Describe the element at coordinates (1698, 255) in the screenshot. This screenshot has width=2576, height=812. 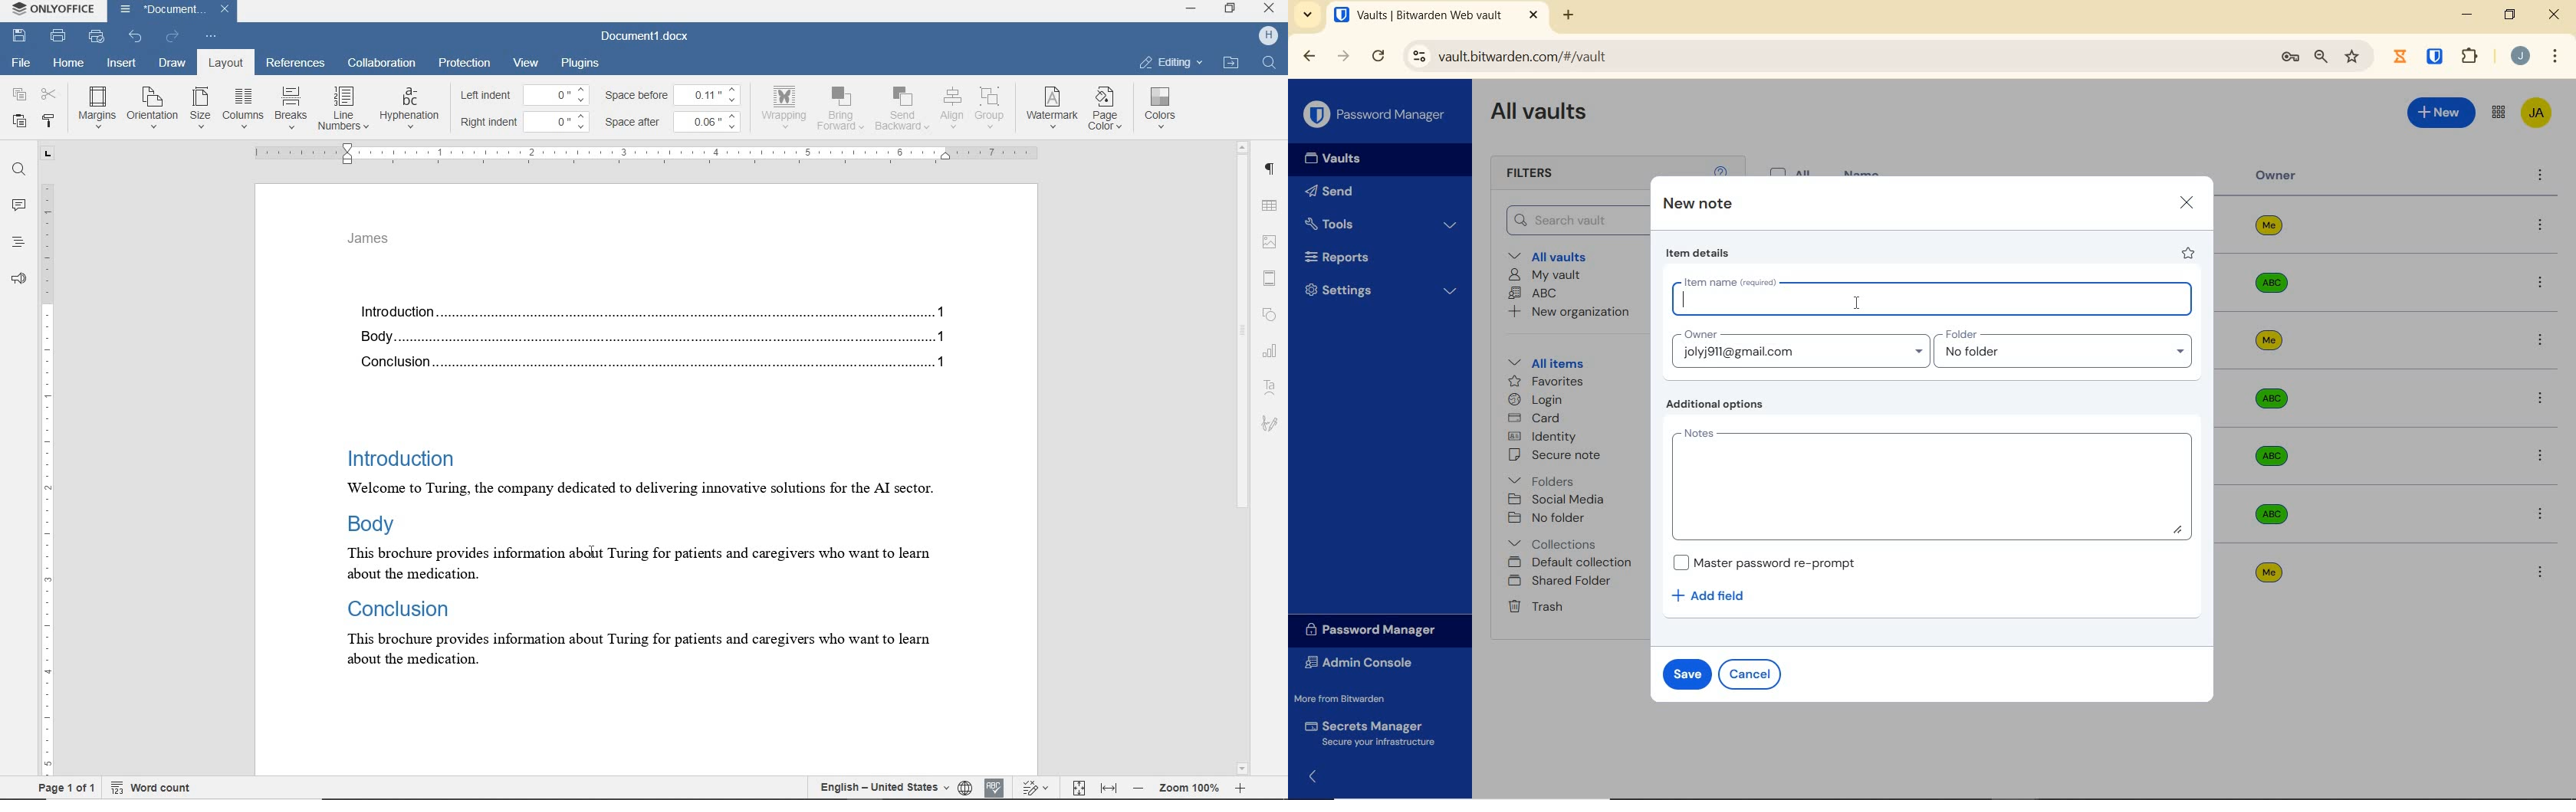
I see `item details` at that location.